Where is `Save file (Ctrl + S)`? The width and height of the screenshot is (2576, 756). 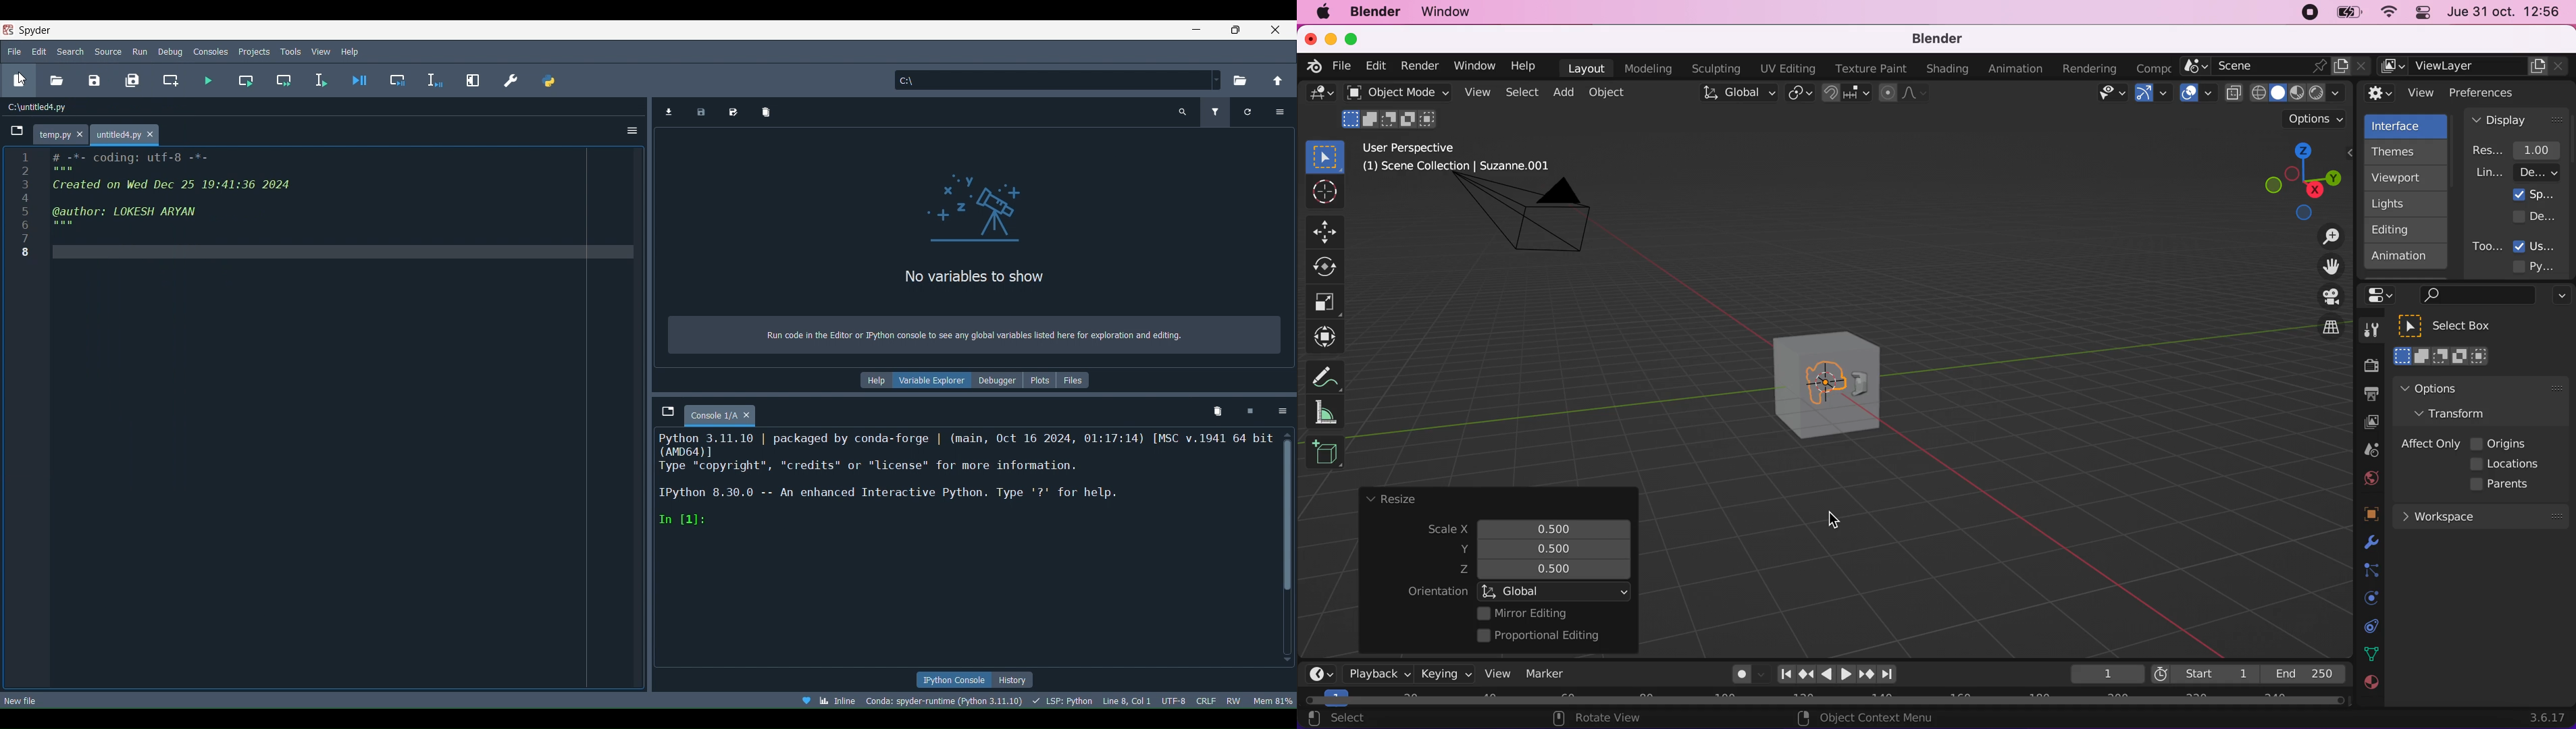 Save file (Ctrl + S) is located at coordinates (93, 80).